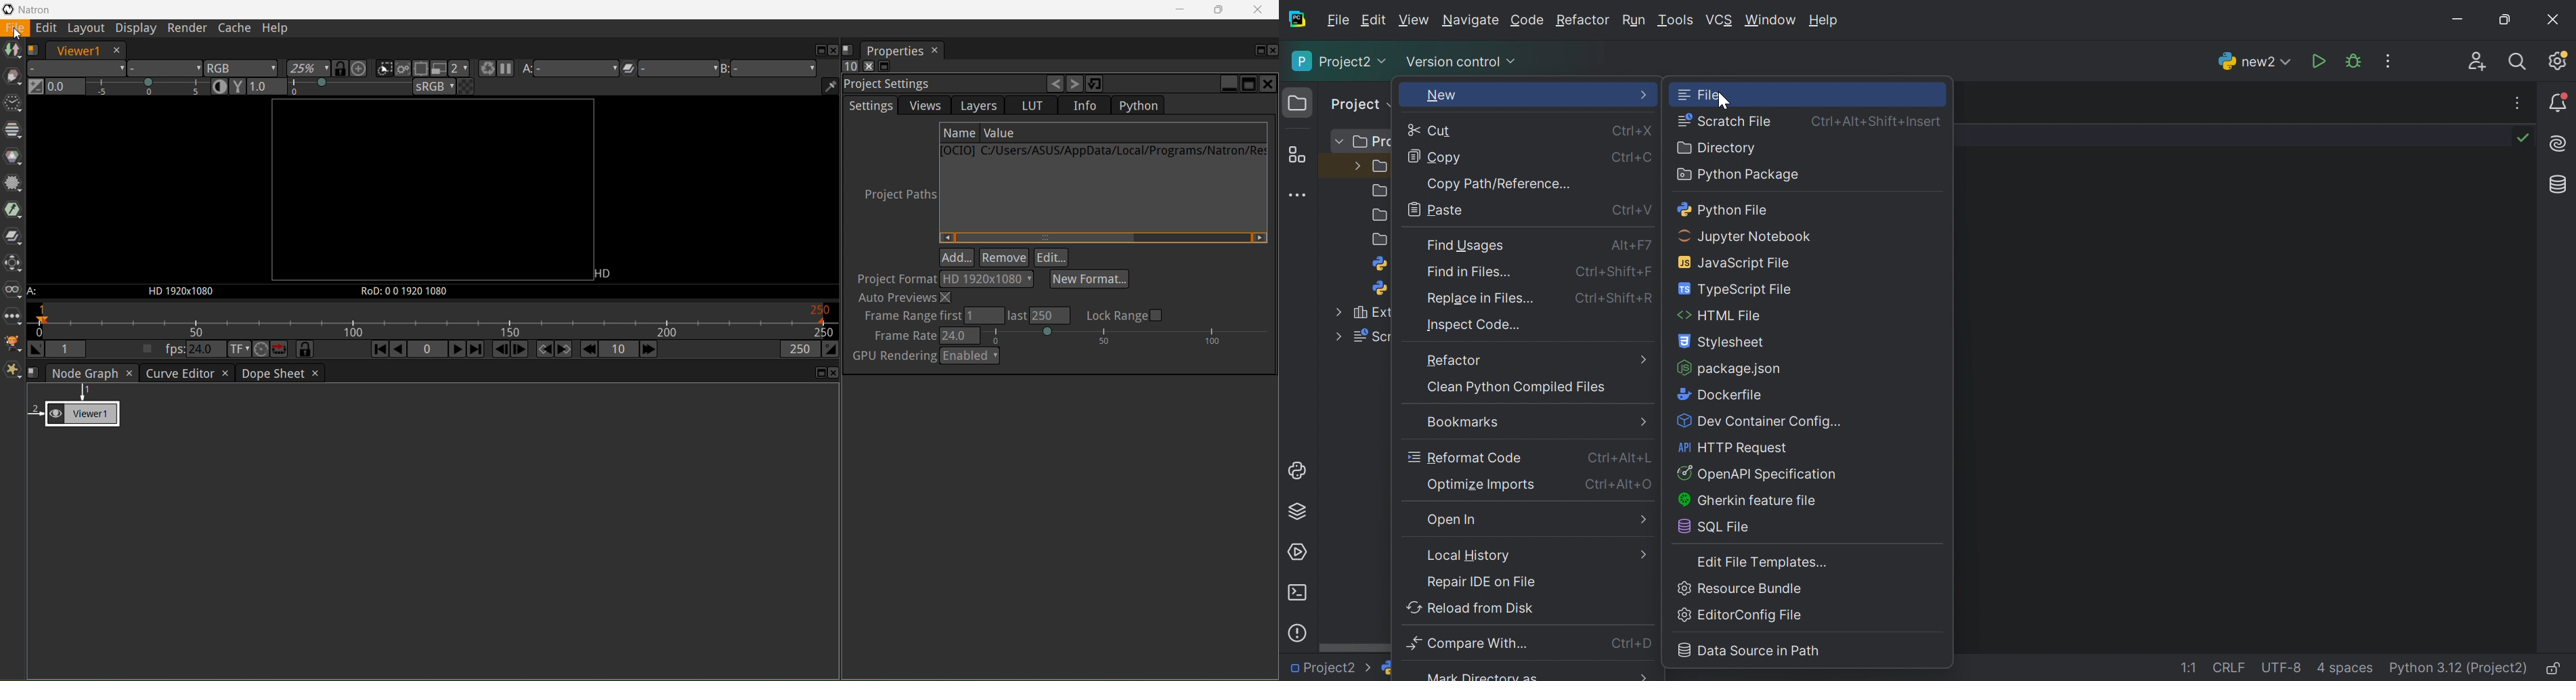  I want to click on Copy, so click(1434, 158).